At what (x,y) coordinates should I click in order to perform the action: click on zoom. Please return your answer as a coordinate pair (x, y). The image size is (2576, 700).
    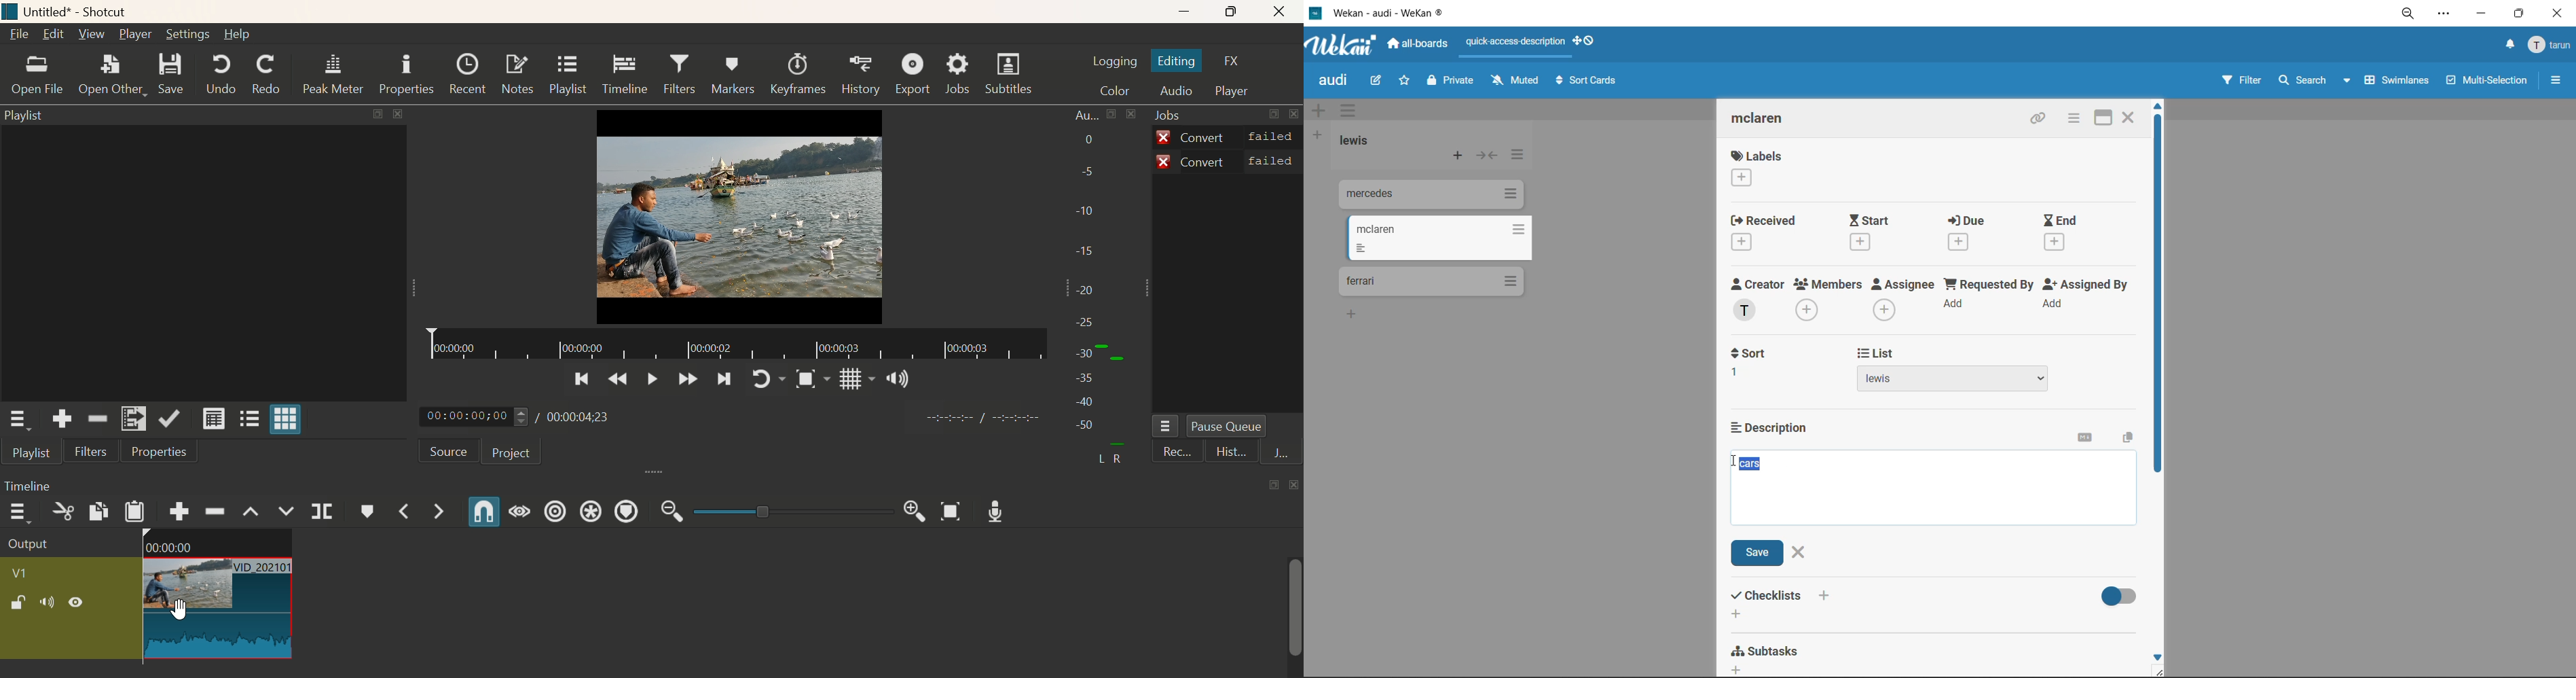
    Looking at the image, I should click on (2408, 15).